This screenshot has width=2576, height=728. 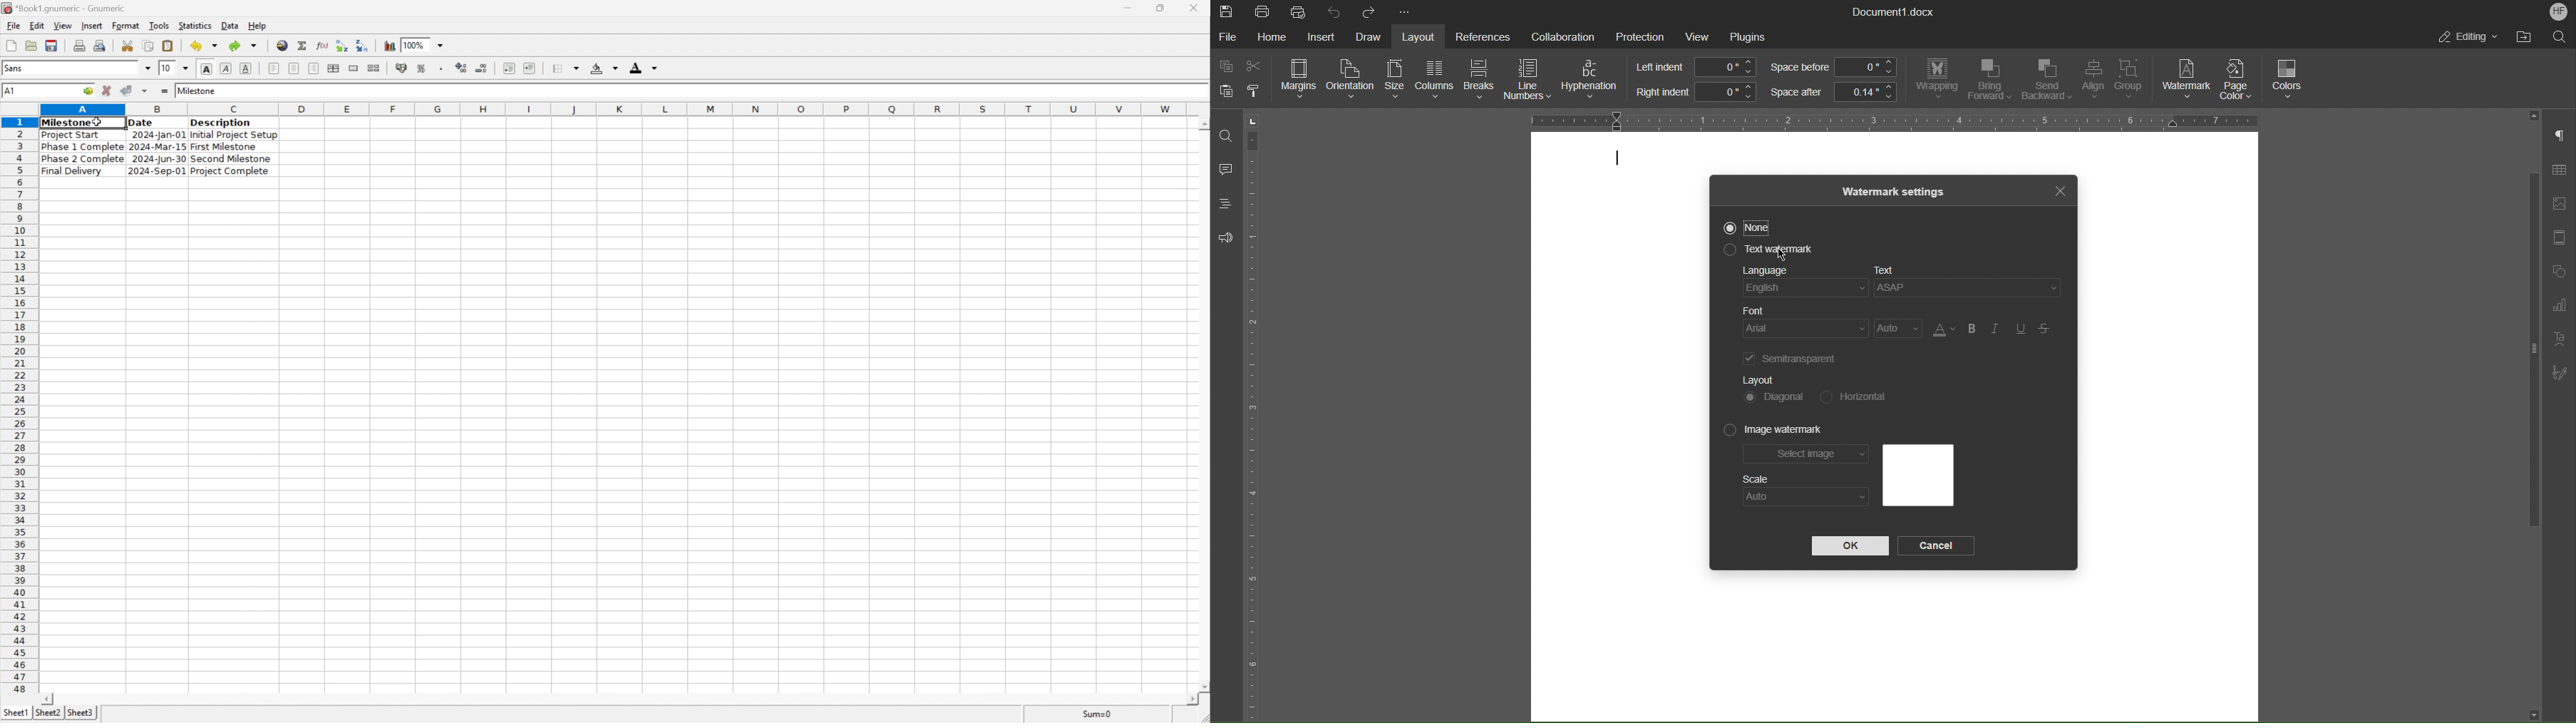 What do you see at coordinates (619, 699) in the screenshot?
I see `scroll bar` at bounding box center [619, 699].